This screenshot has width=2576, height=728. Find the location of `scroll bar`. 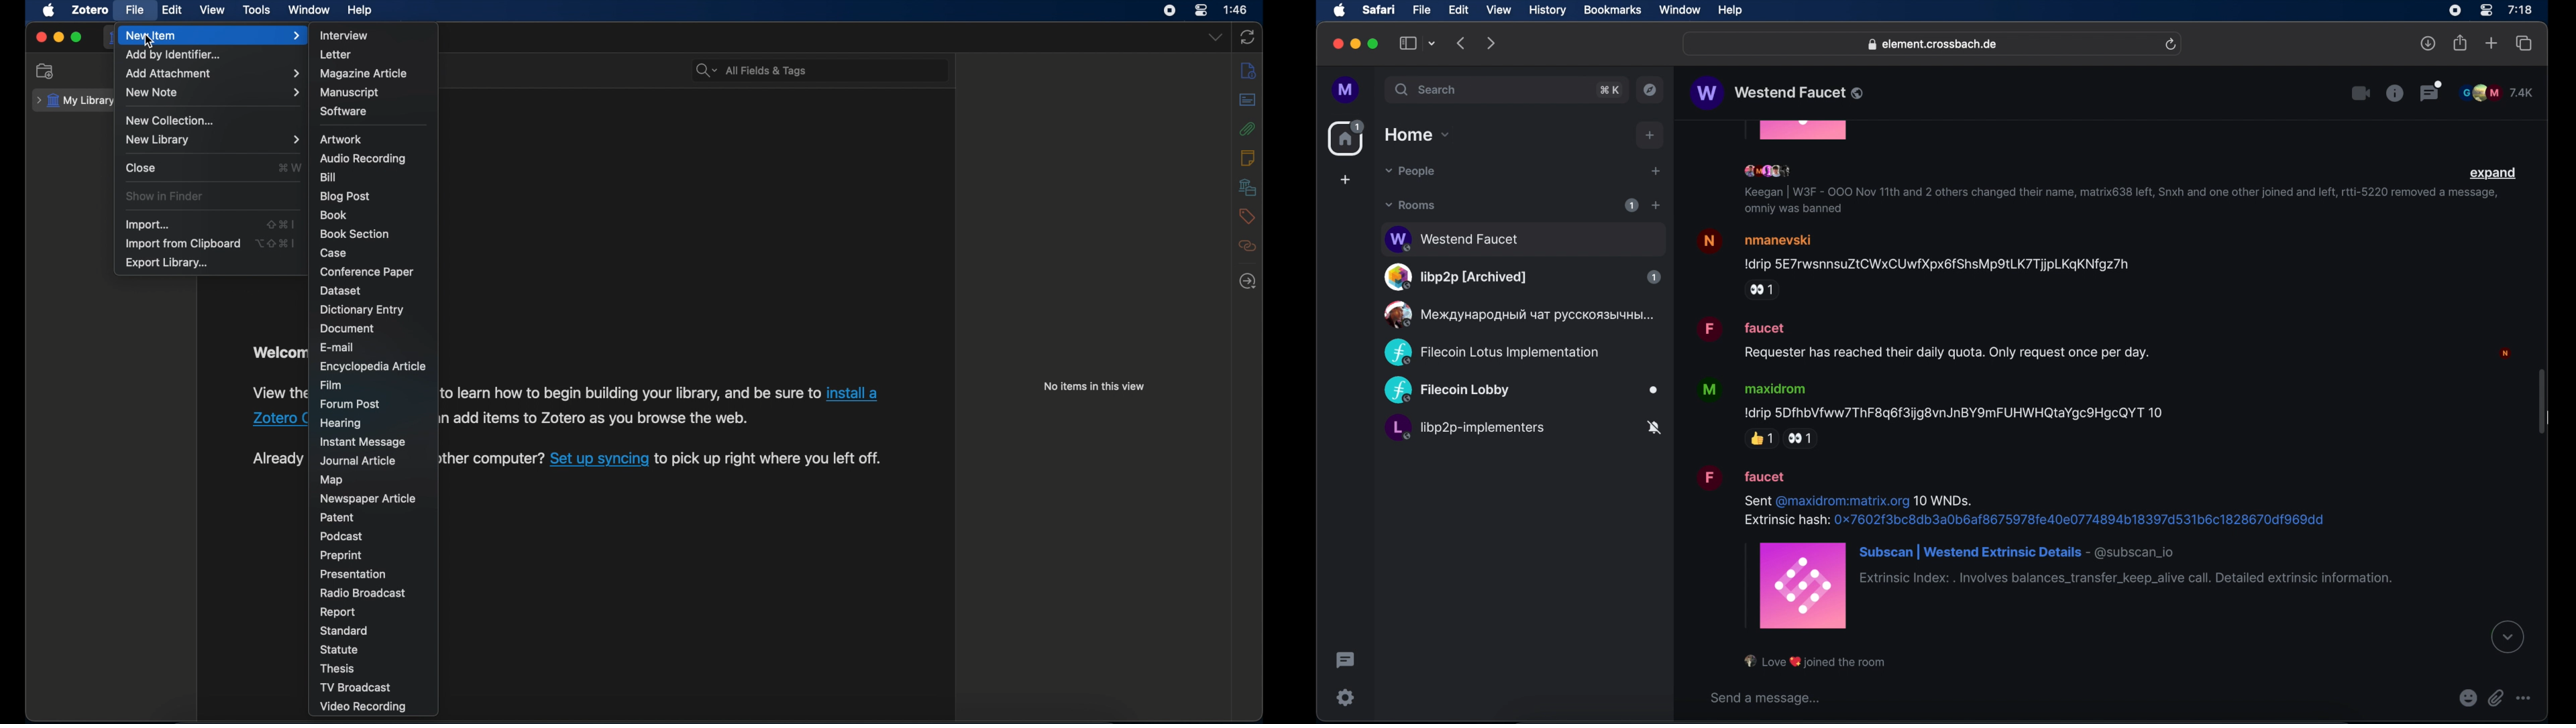

scroll bar is located at coordinates (2541, 403).